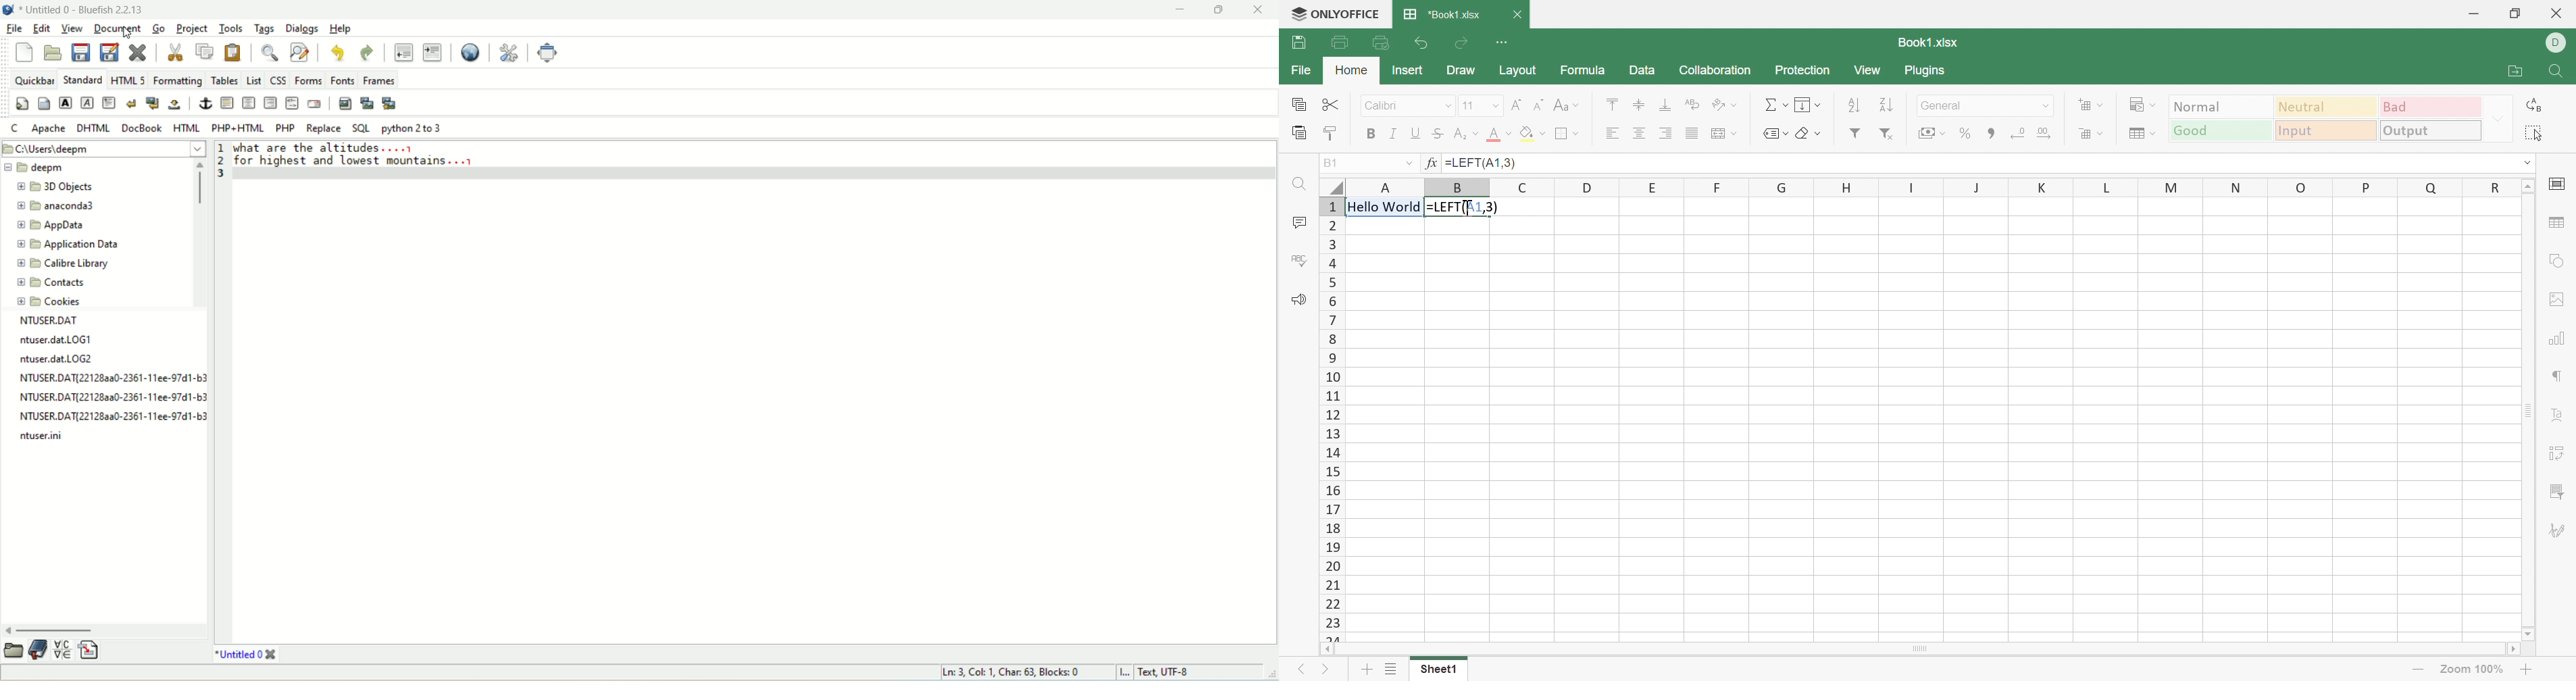  I want to click on insert image, so click(344, 103).